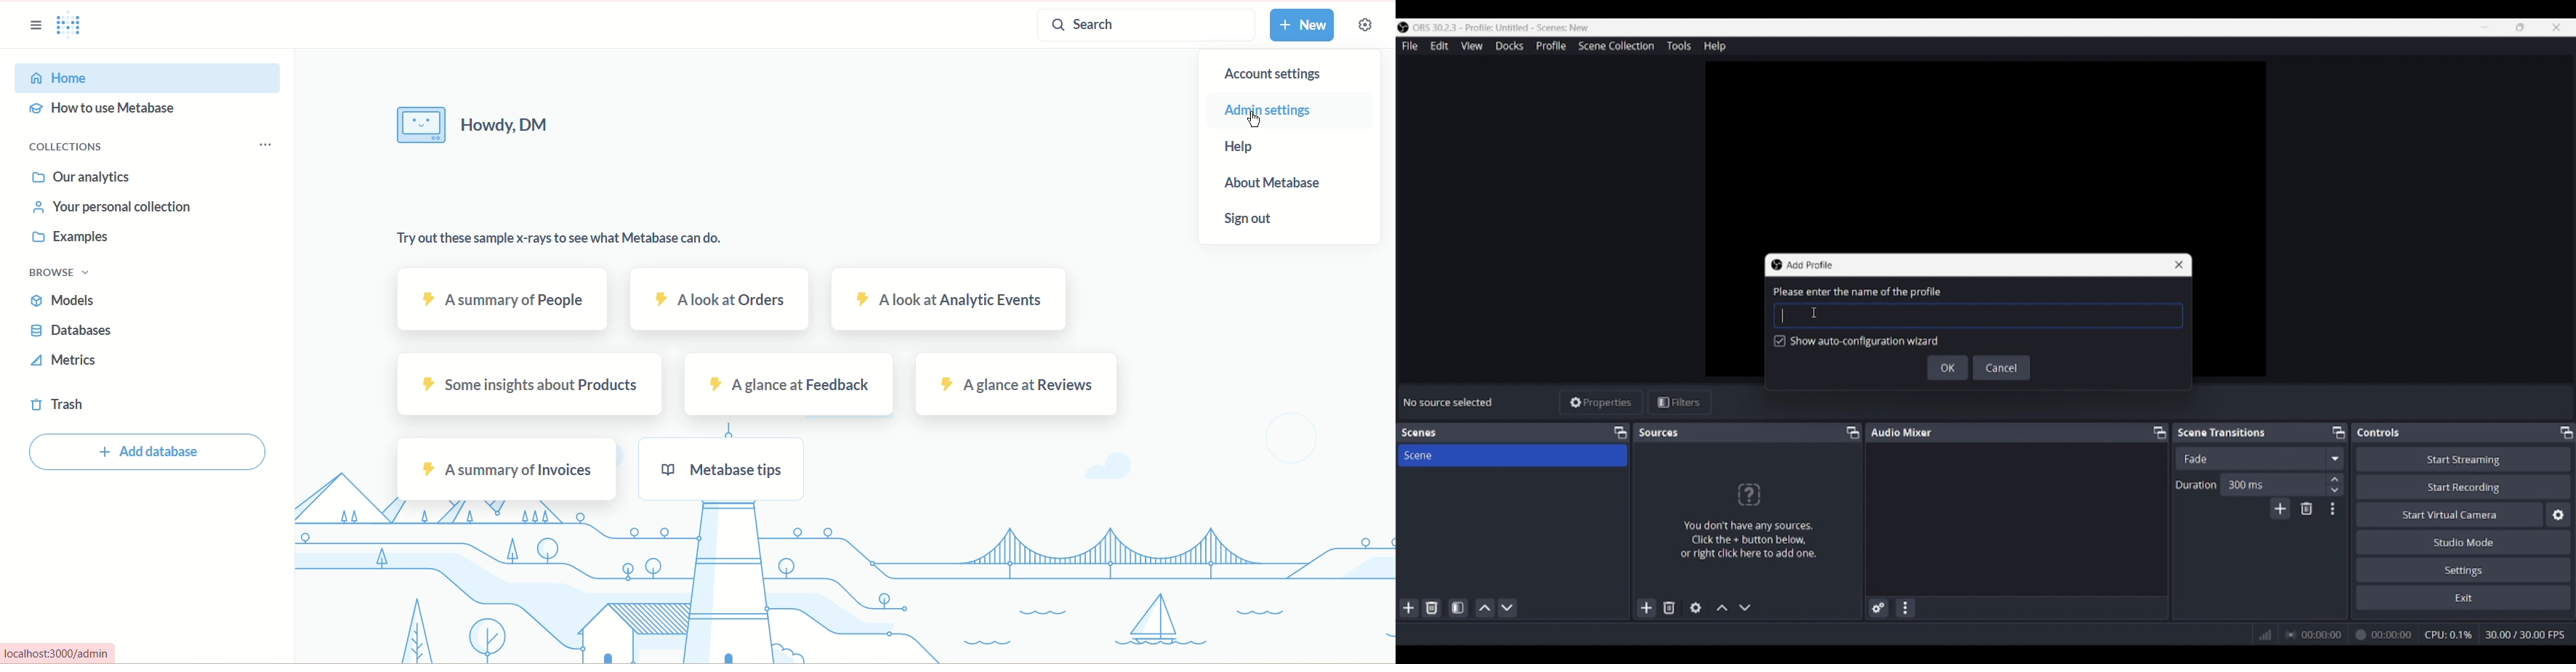  I want to click on metrics, so click(62, 361).